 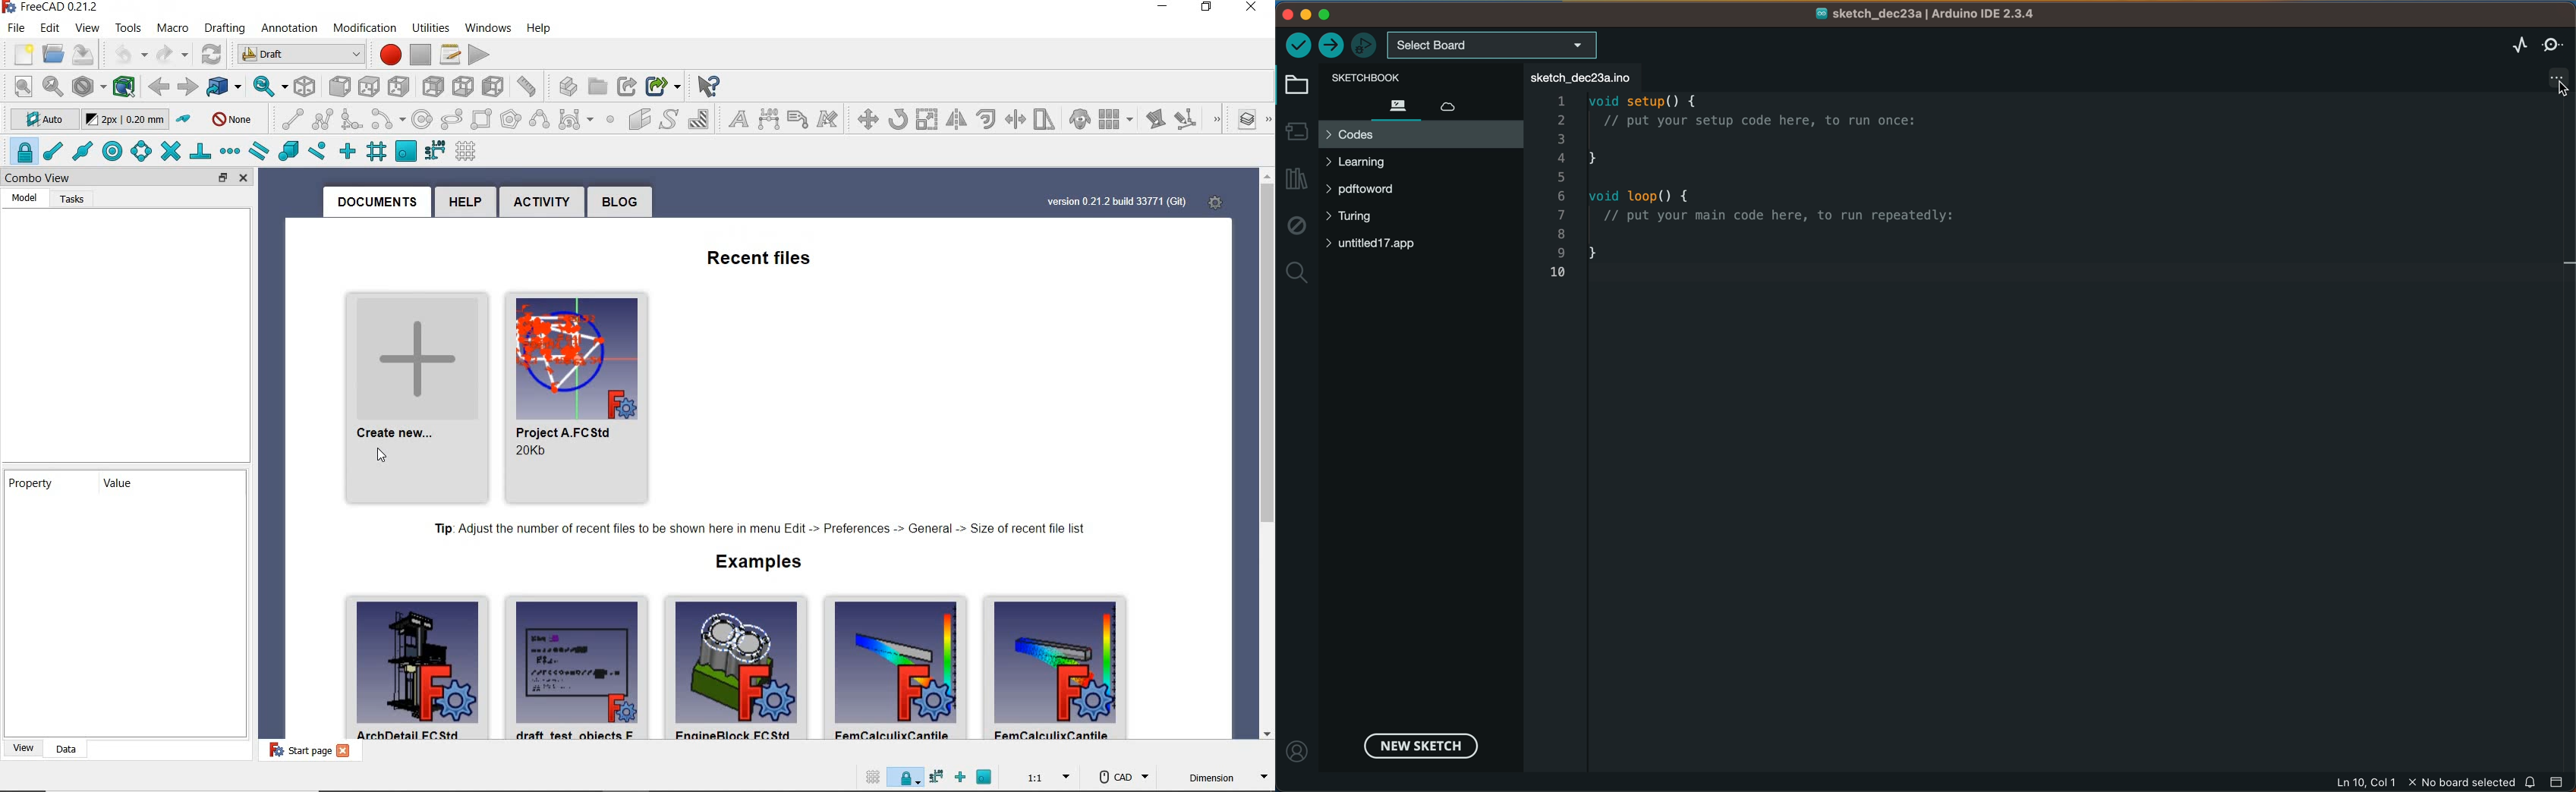 I want to click on tasks, so click(x=71, y=197).